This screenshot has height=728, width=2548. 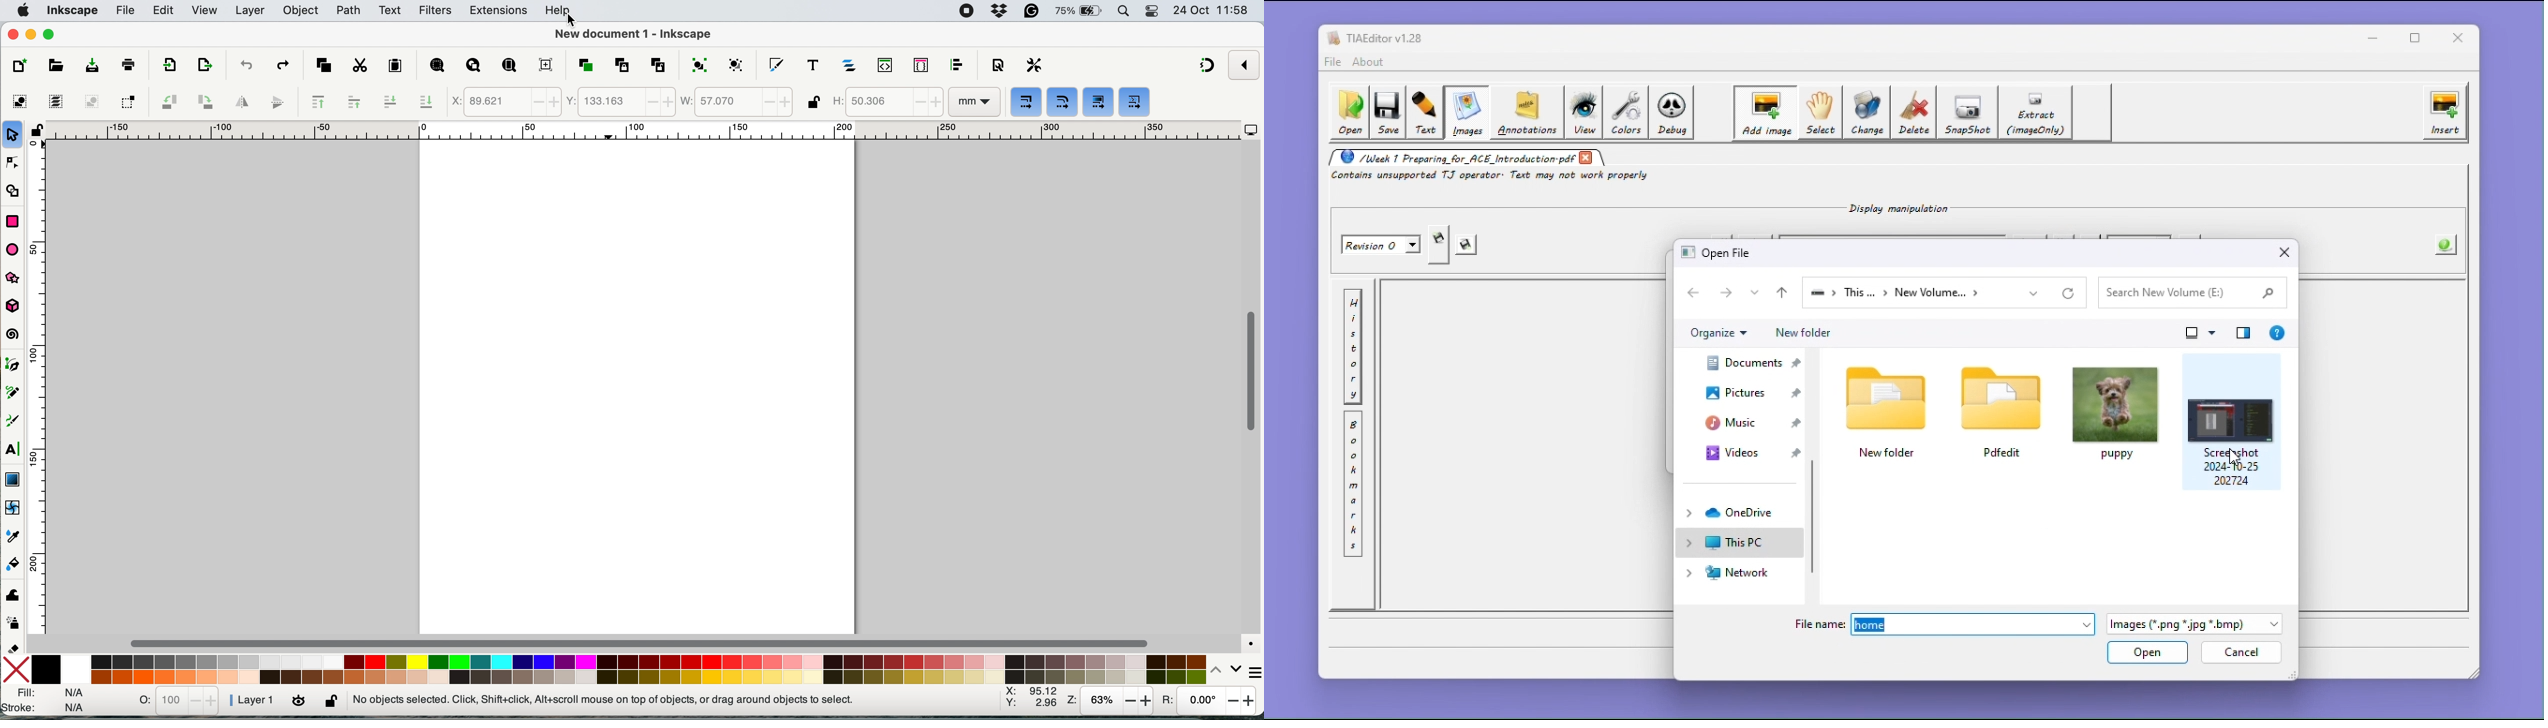 I want to click on gradient tool, so click(x=14, y=480).